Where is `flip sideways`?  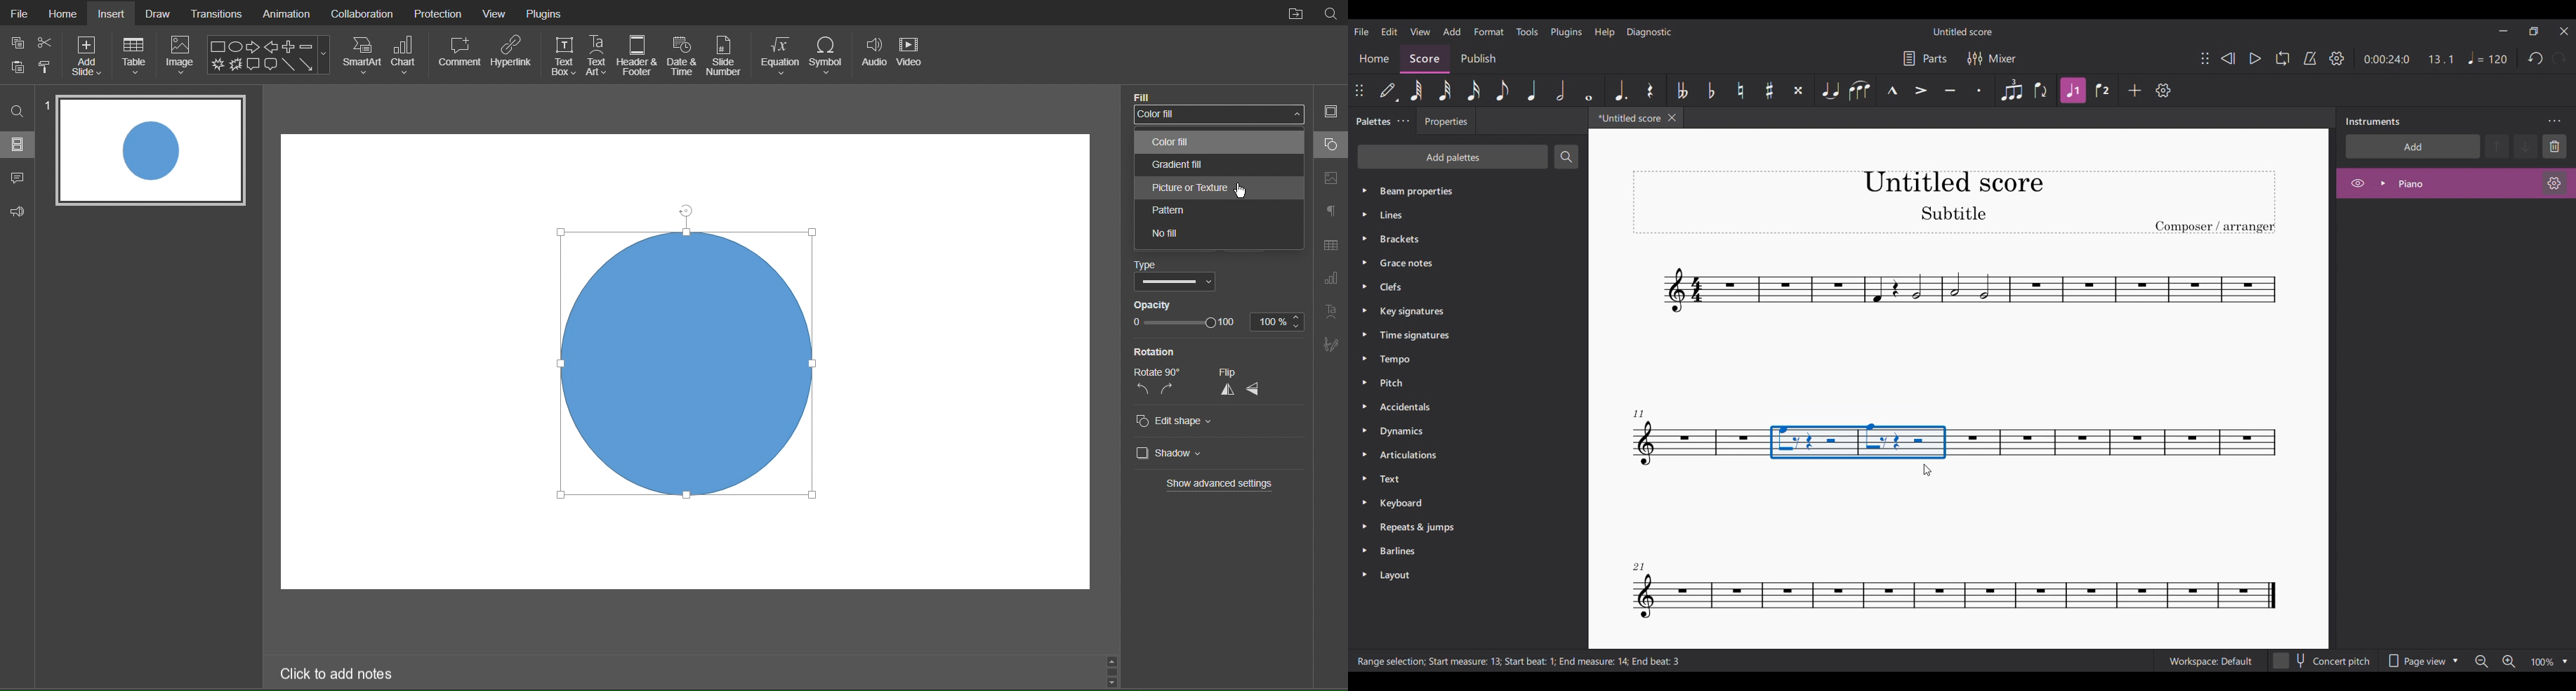
flip sideways is located at coordinates (1264, 393).